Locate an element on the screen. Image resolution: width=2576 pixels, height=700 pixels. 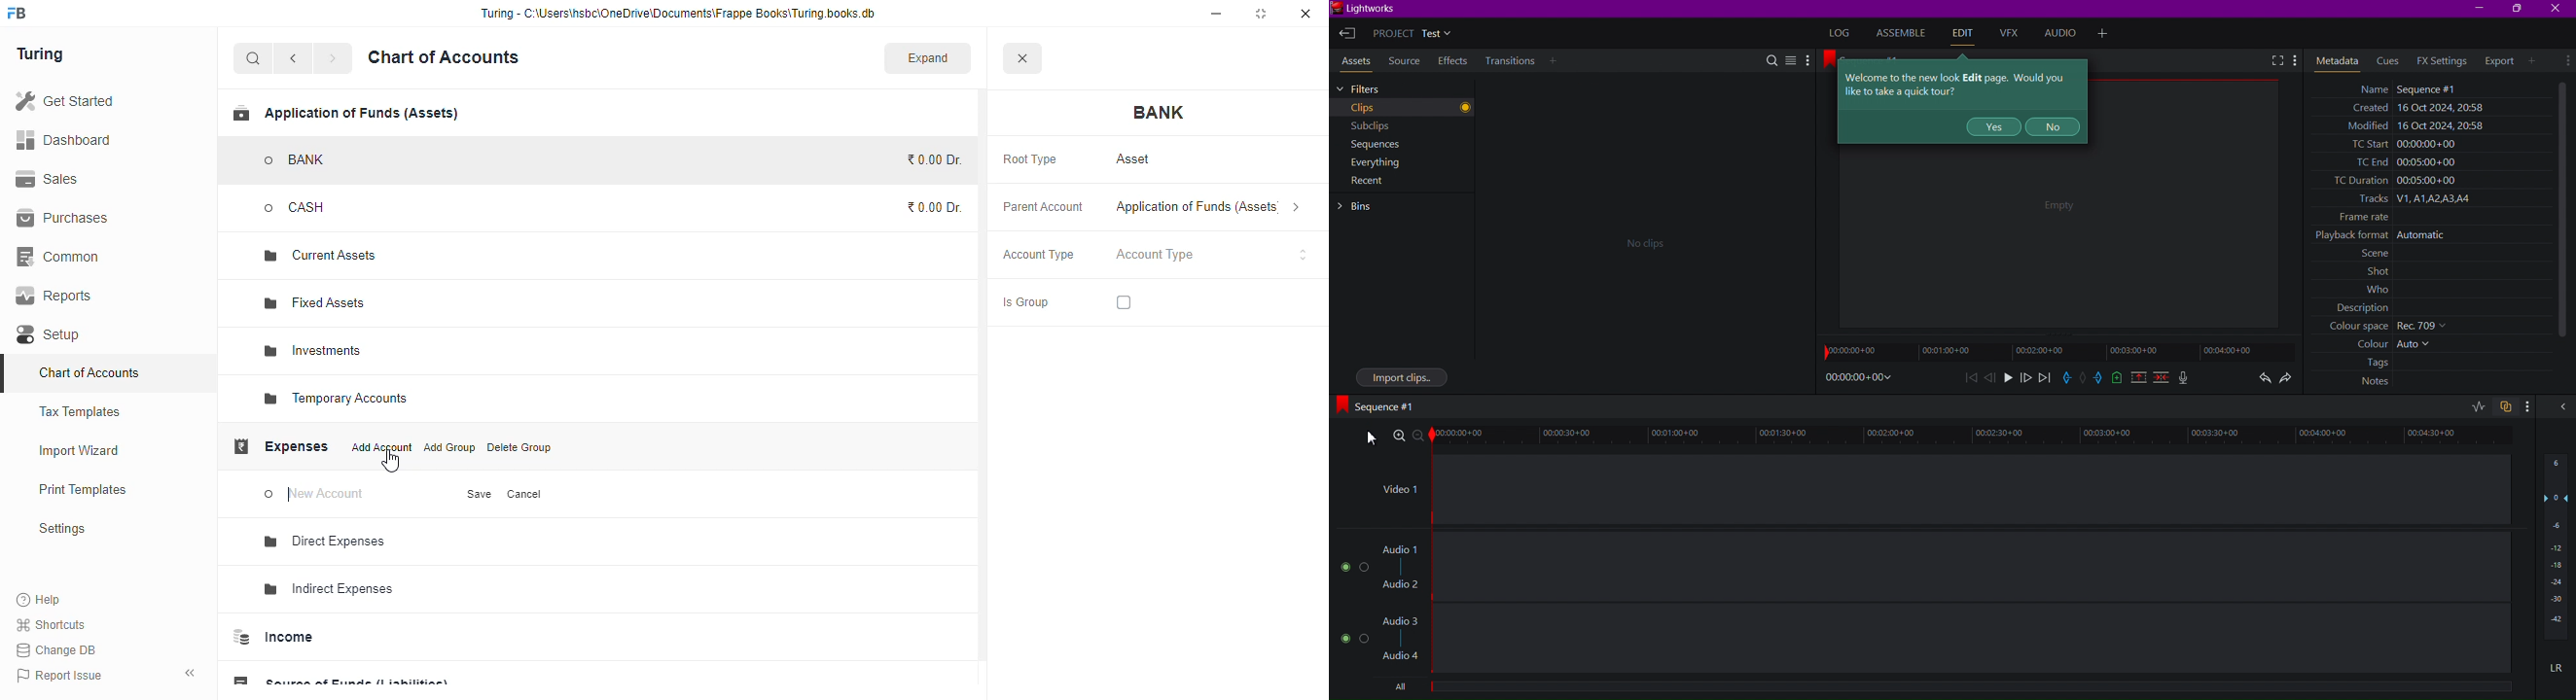
Sound Level is located at coordinates (2556, 553).